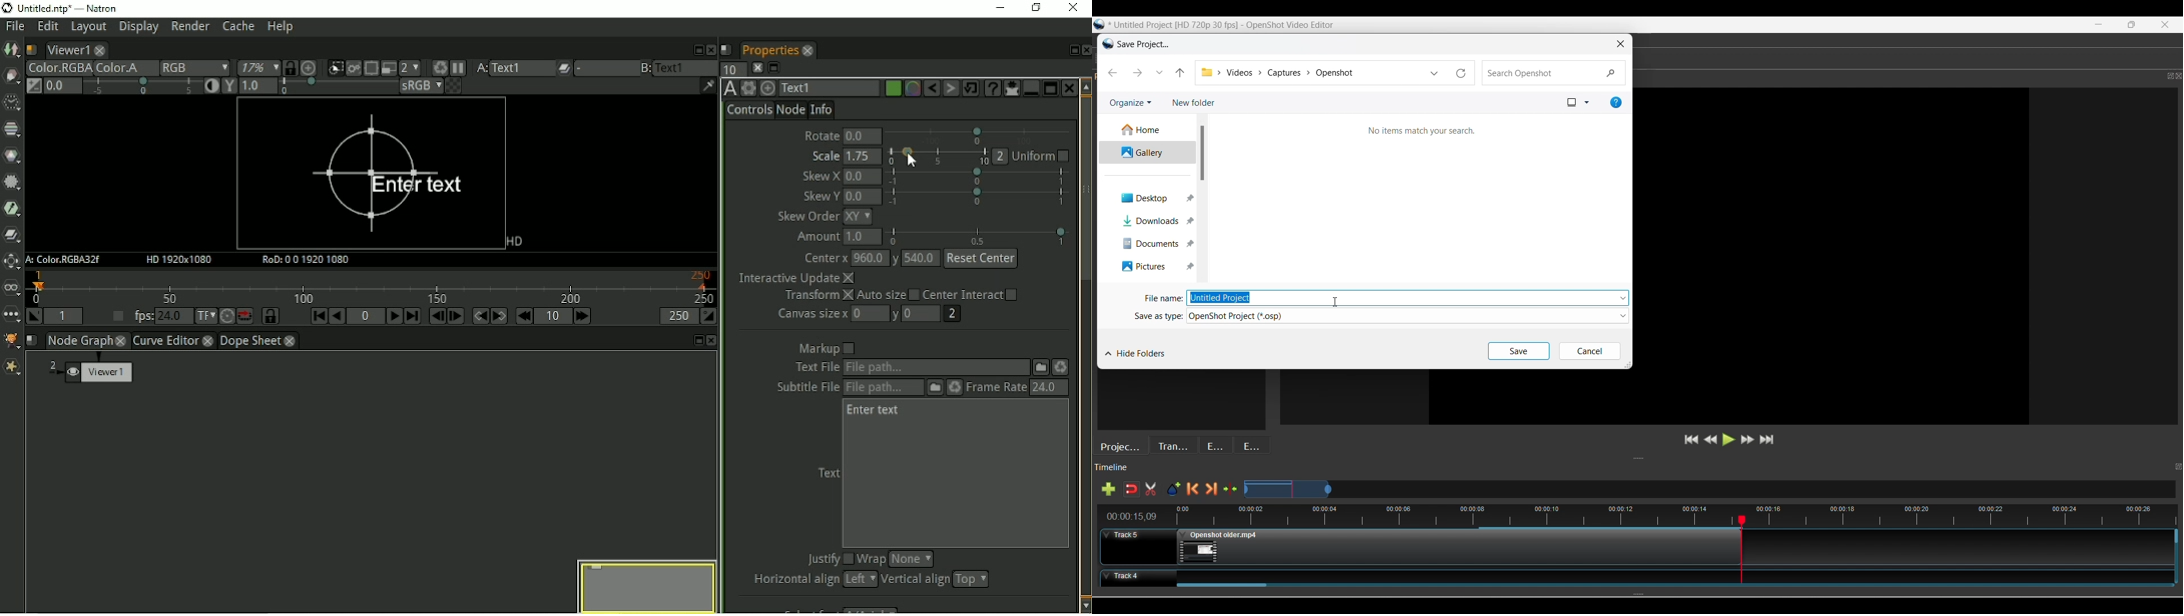  What do you see at coordinates (1138, 546) in the screenshot?
I see `Track Header for track 5` at bounding box center [1138, 546].